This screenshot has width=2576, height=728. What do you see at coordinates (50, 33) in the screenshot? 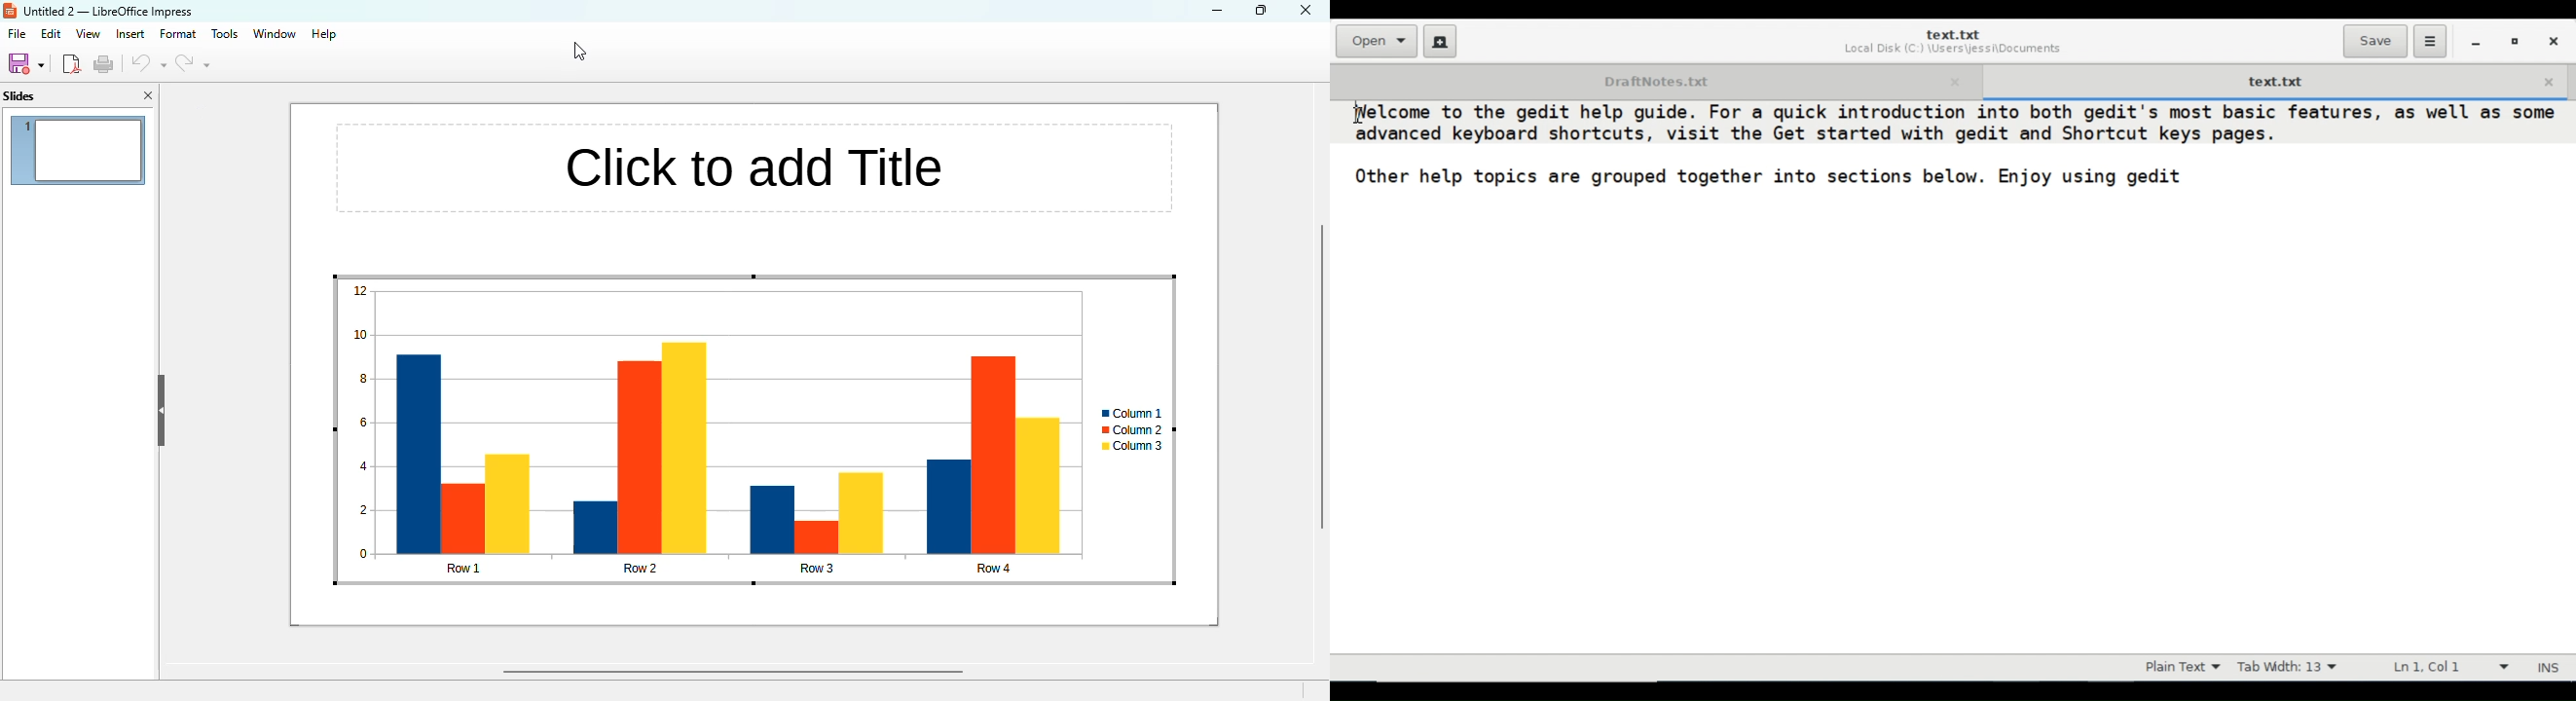
I see `edit` at bounding box center [50, 33].